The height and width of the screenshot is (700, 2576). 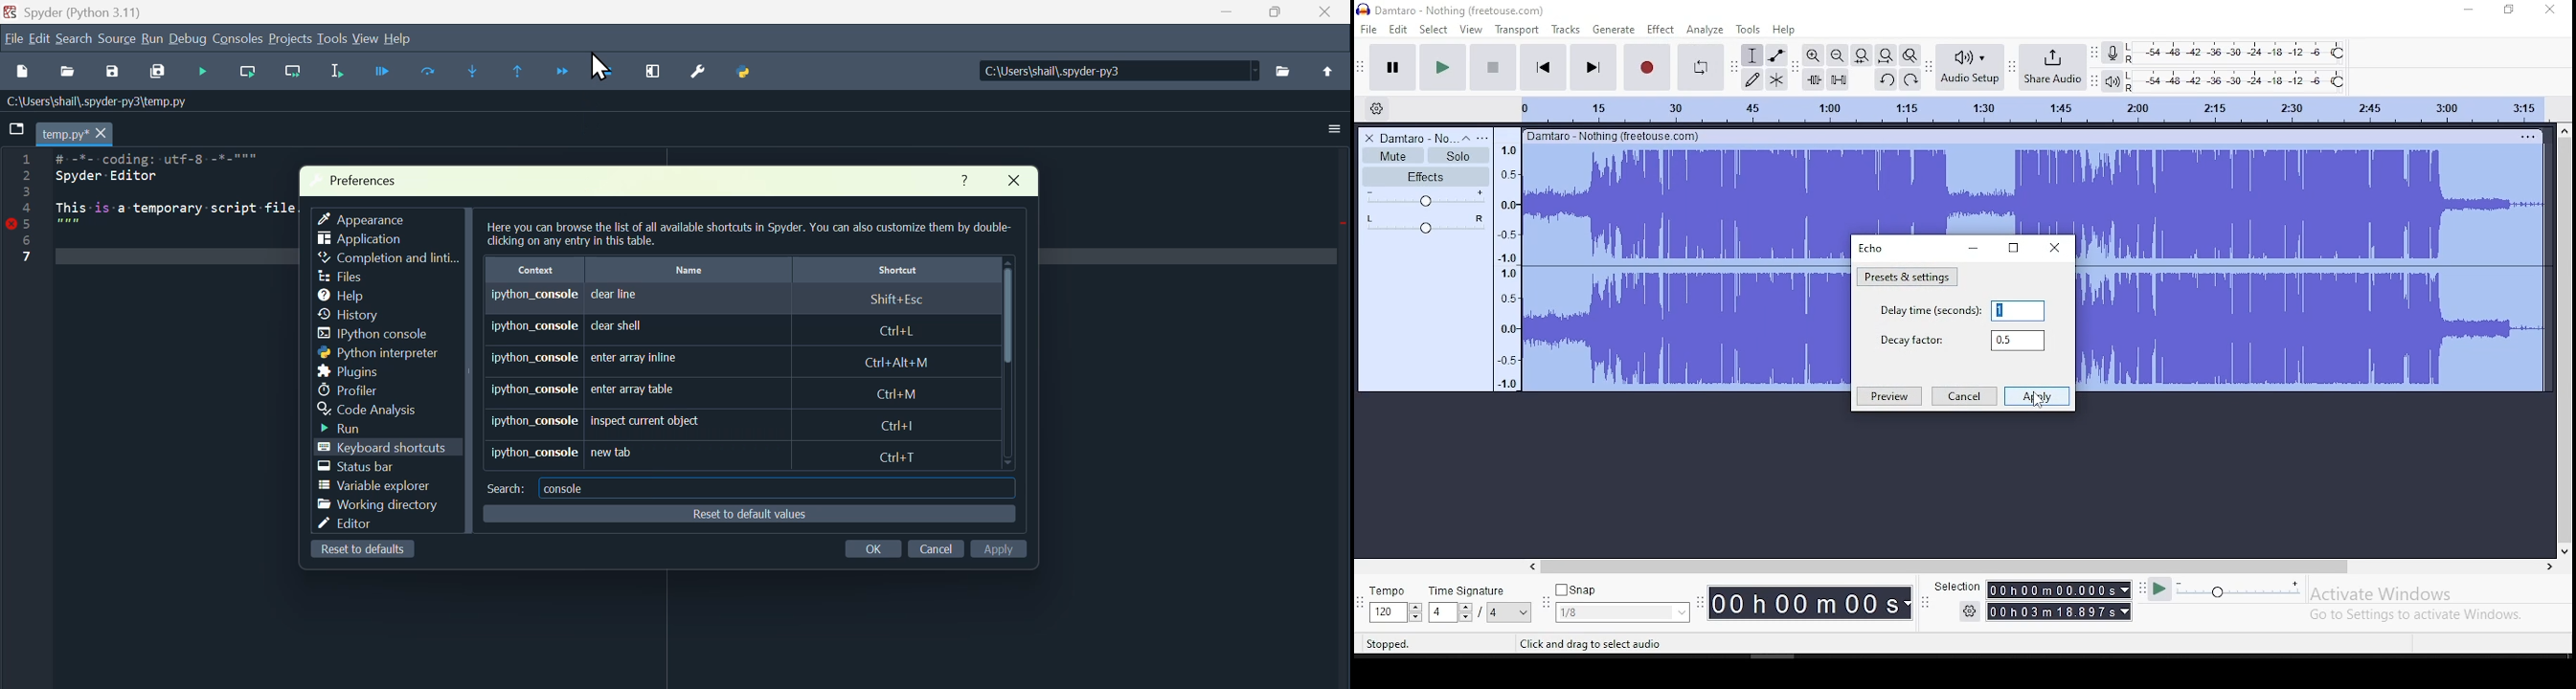 I want to click on , so click(x=1543, y=602).